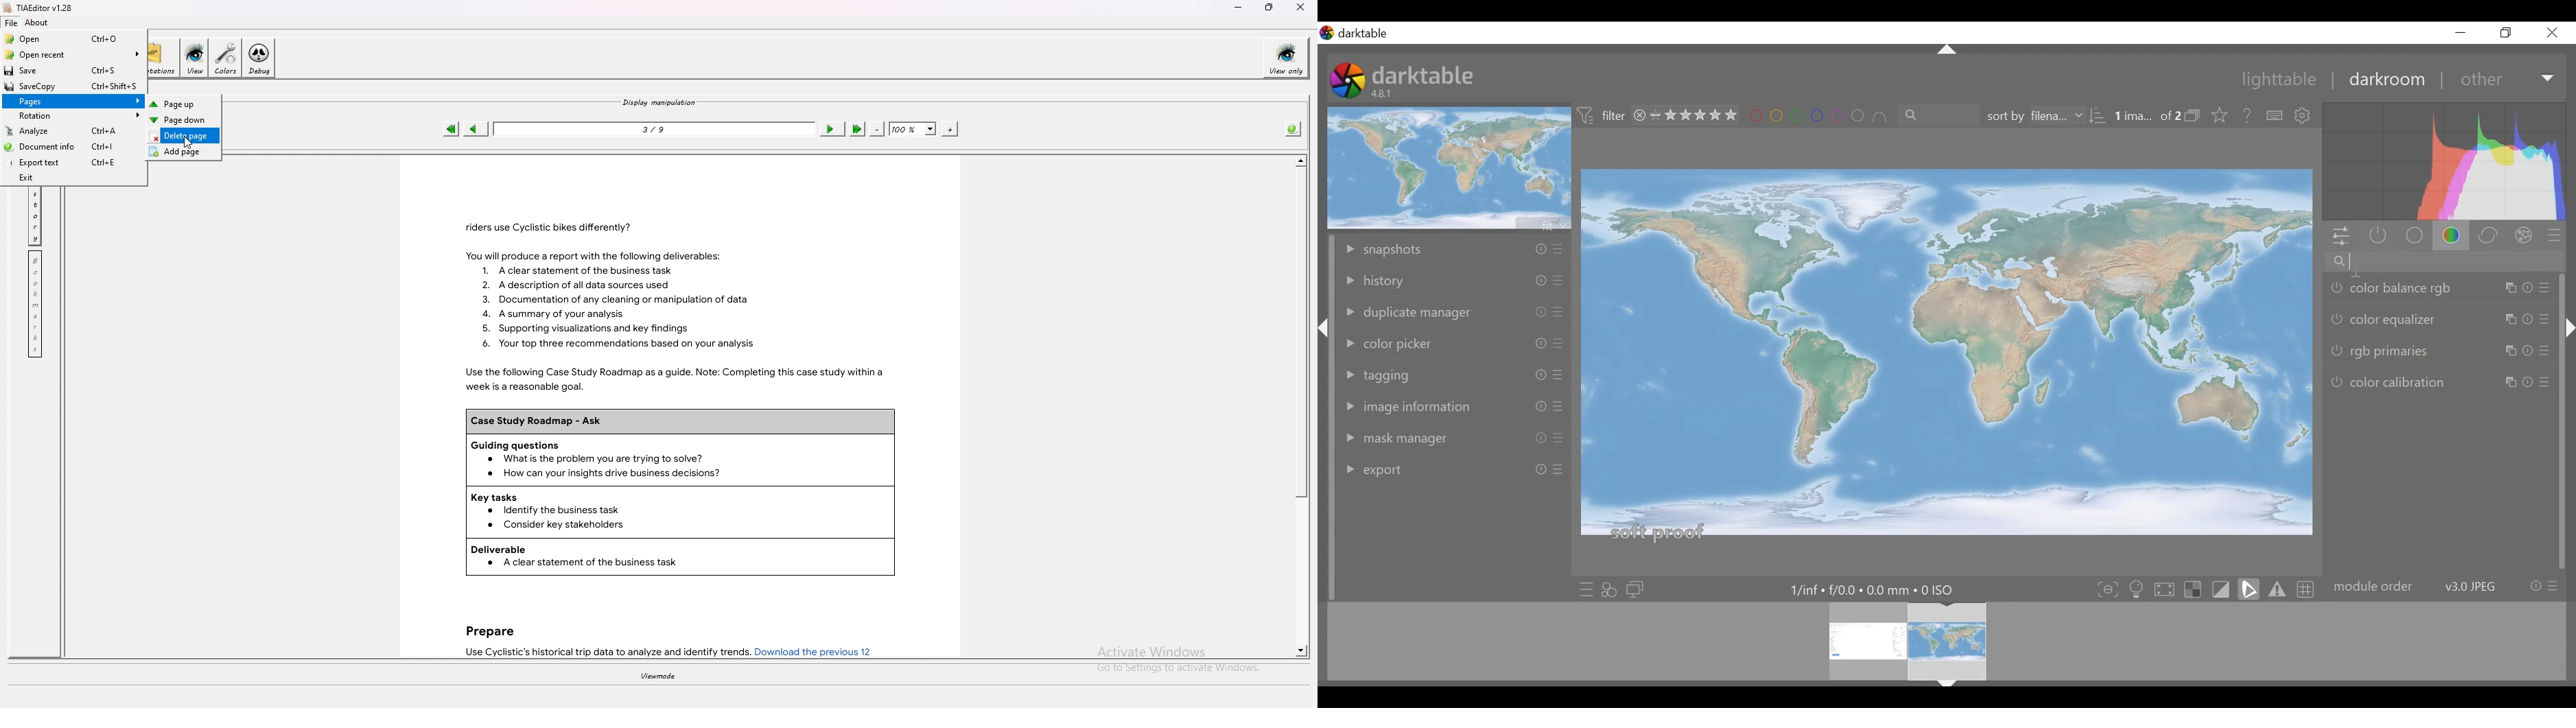 The image size is (2576, 728). What do you see at coordinates (2138, 588) in the screenshot?
I see `toggle ISO 12646 color assessments conditions` at bounding box center [2138, 588].